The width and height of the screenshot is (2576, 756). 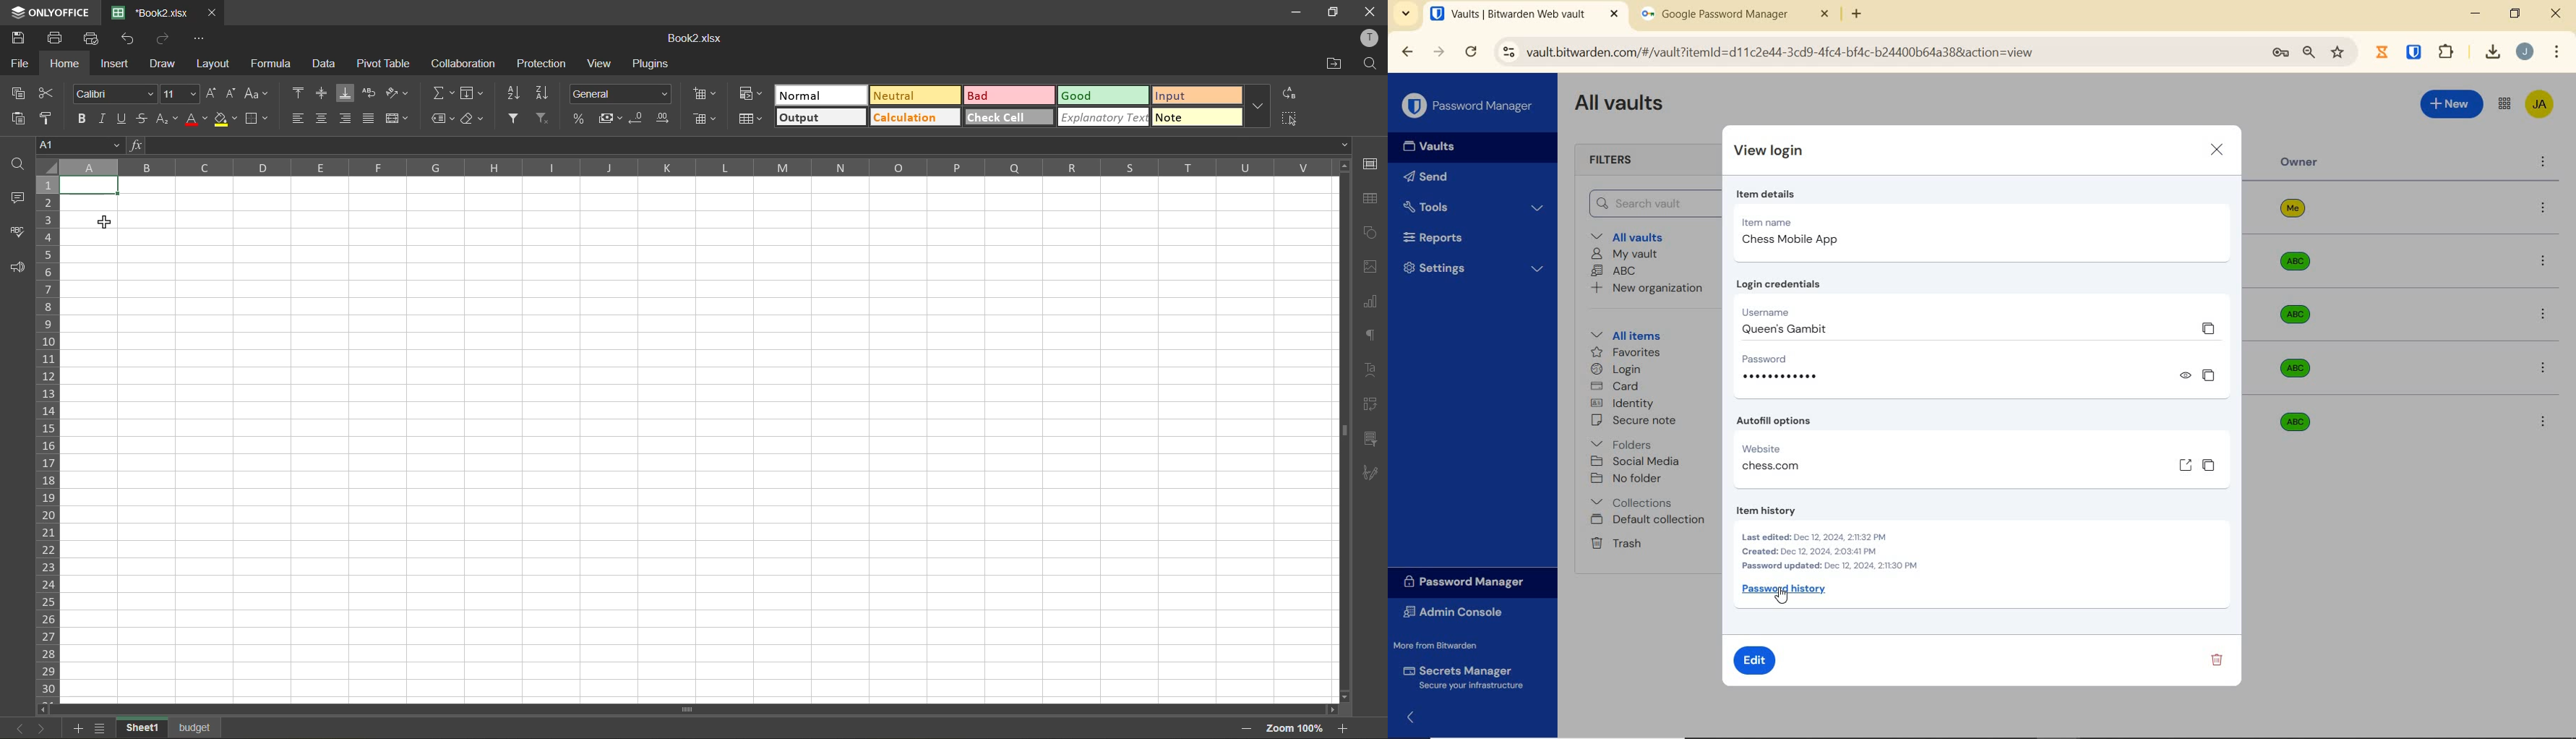 I want to click on align center, so click(x=322, y=119).